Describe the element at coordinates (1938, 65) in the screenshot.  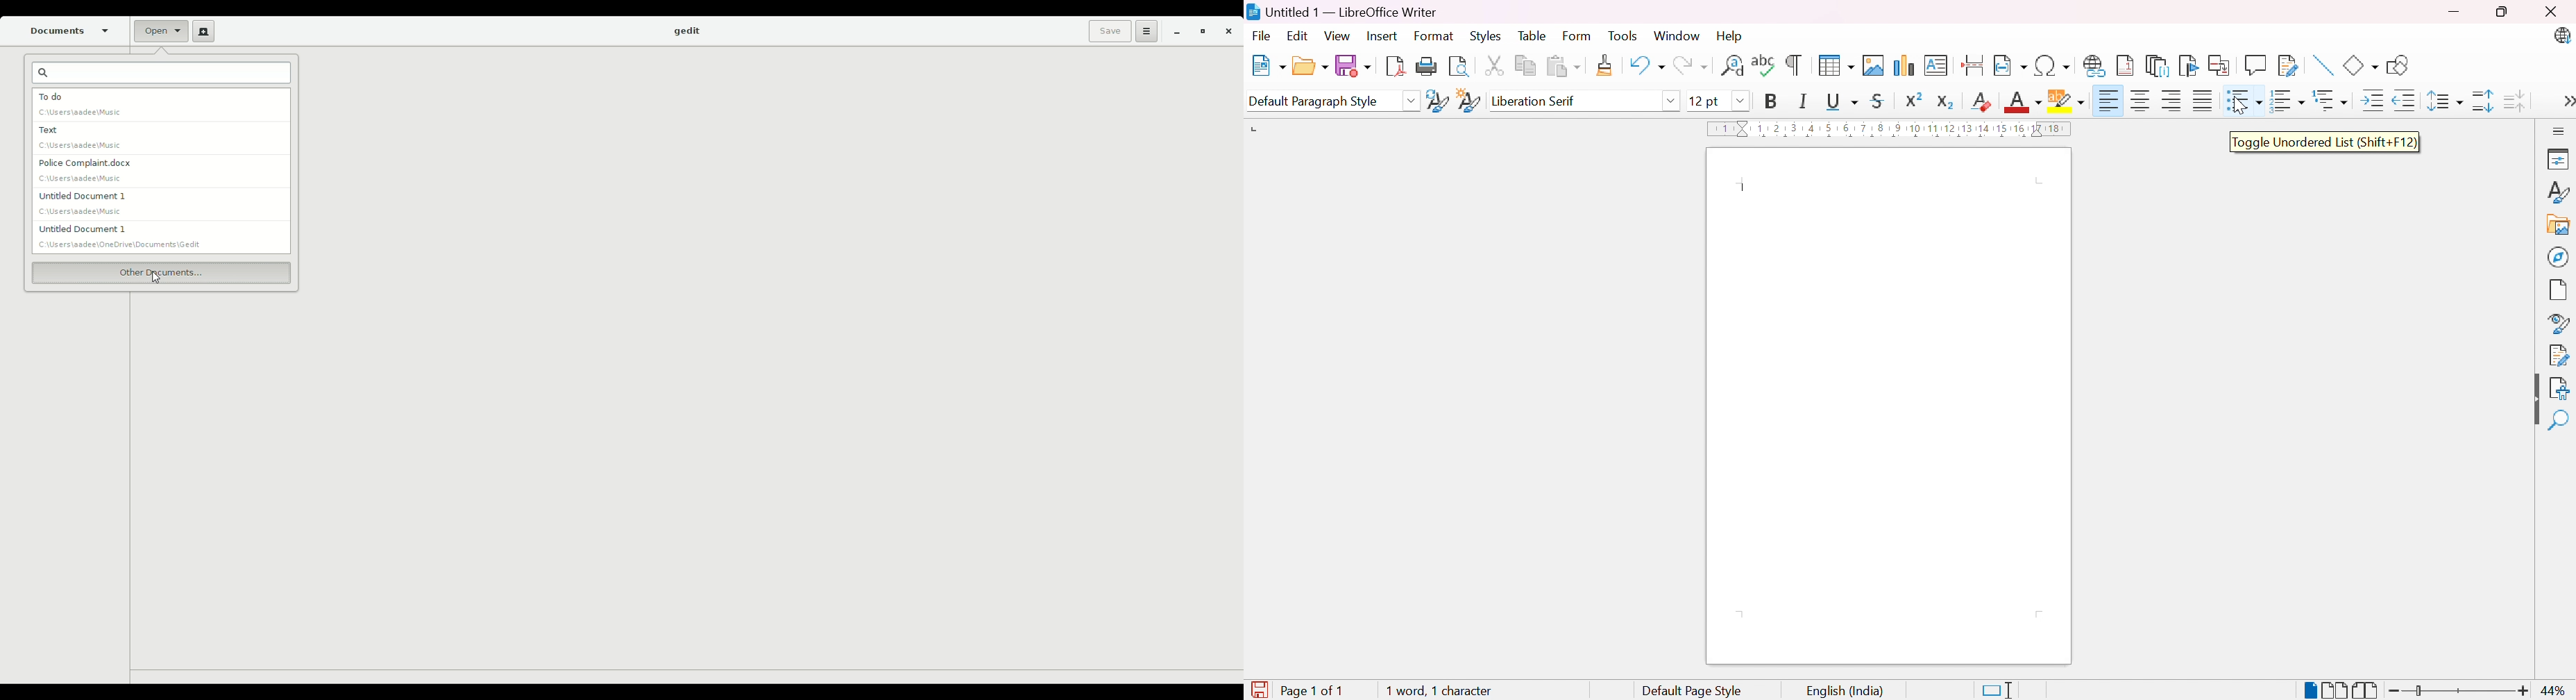
I see `Insert text box` at that location.